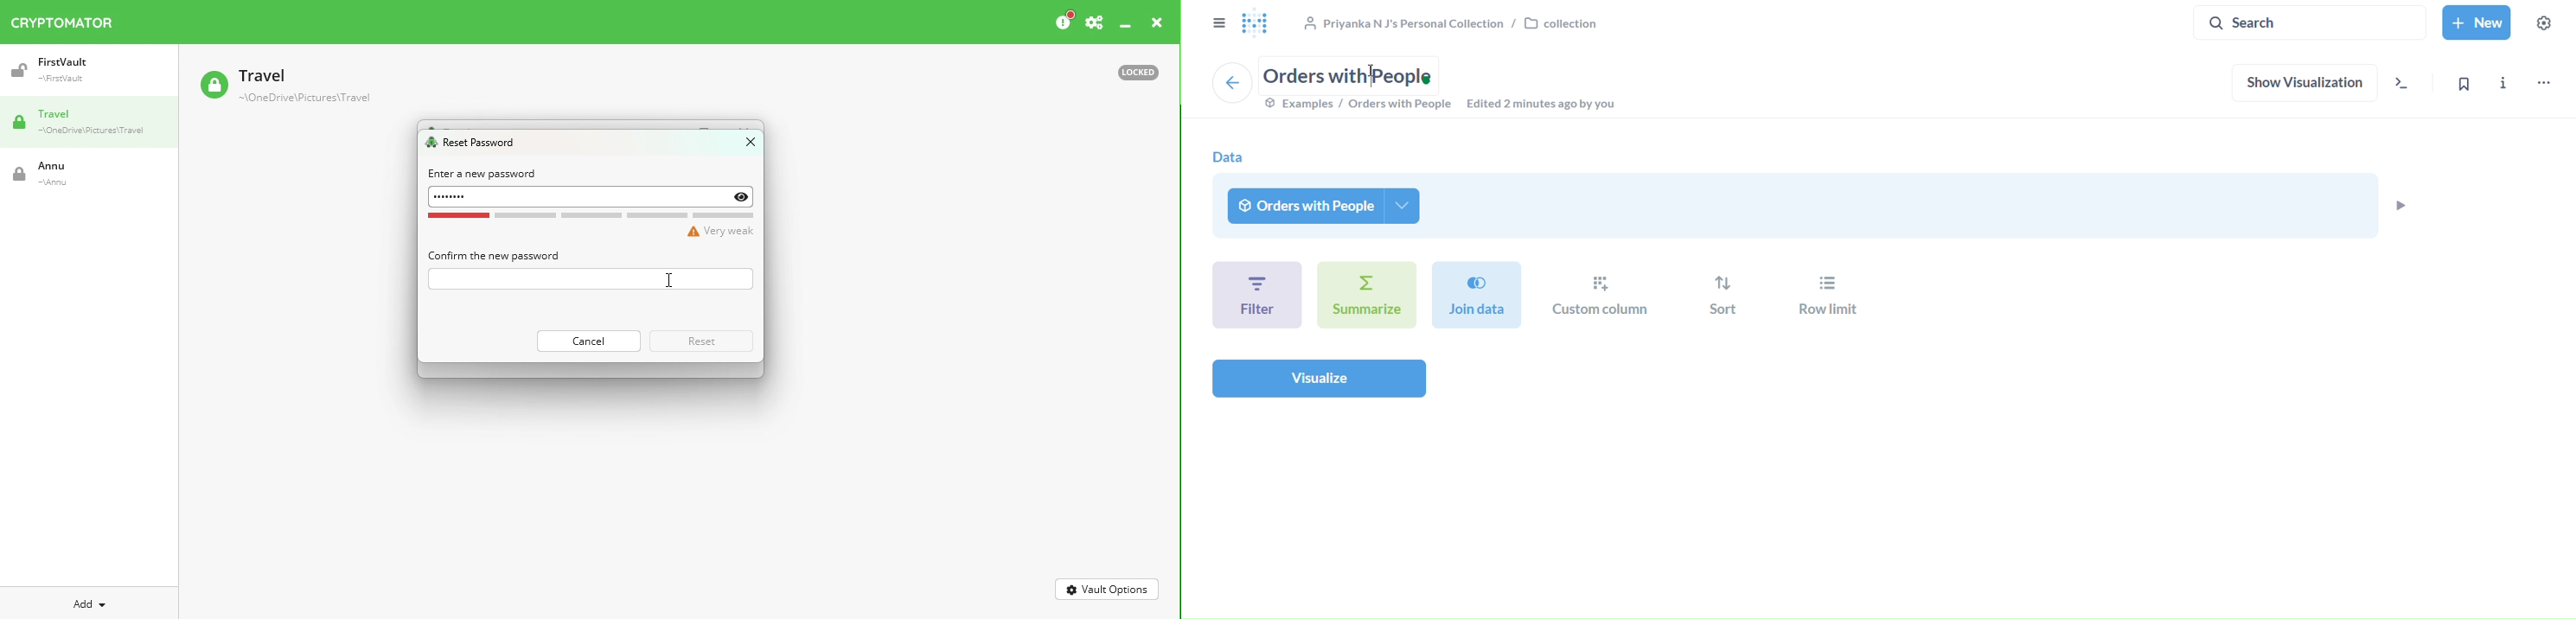 The width and height of the screenshot is (2576, 644). Describe the element at coordinates (743, 145) in the screenshot. I see `Close` at that location.